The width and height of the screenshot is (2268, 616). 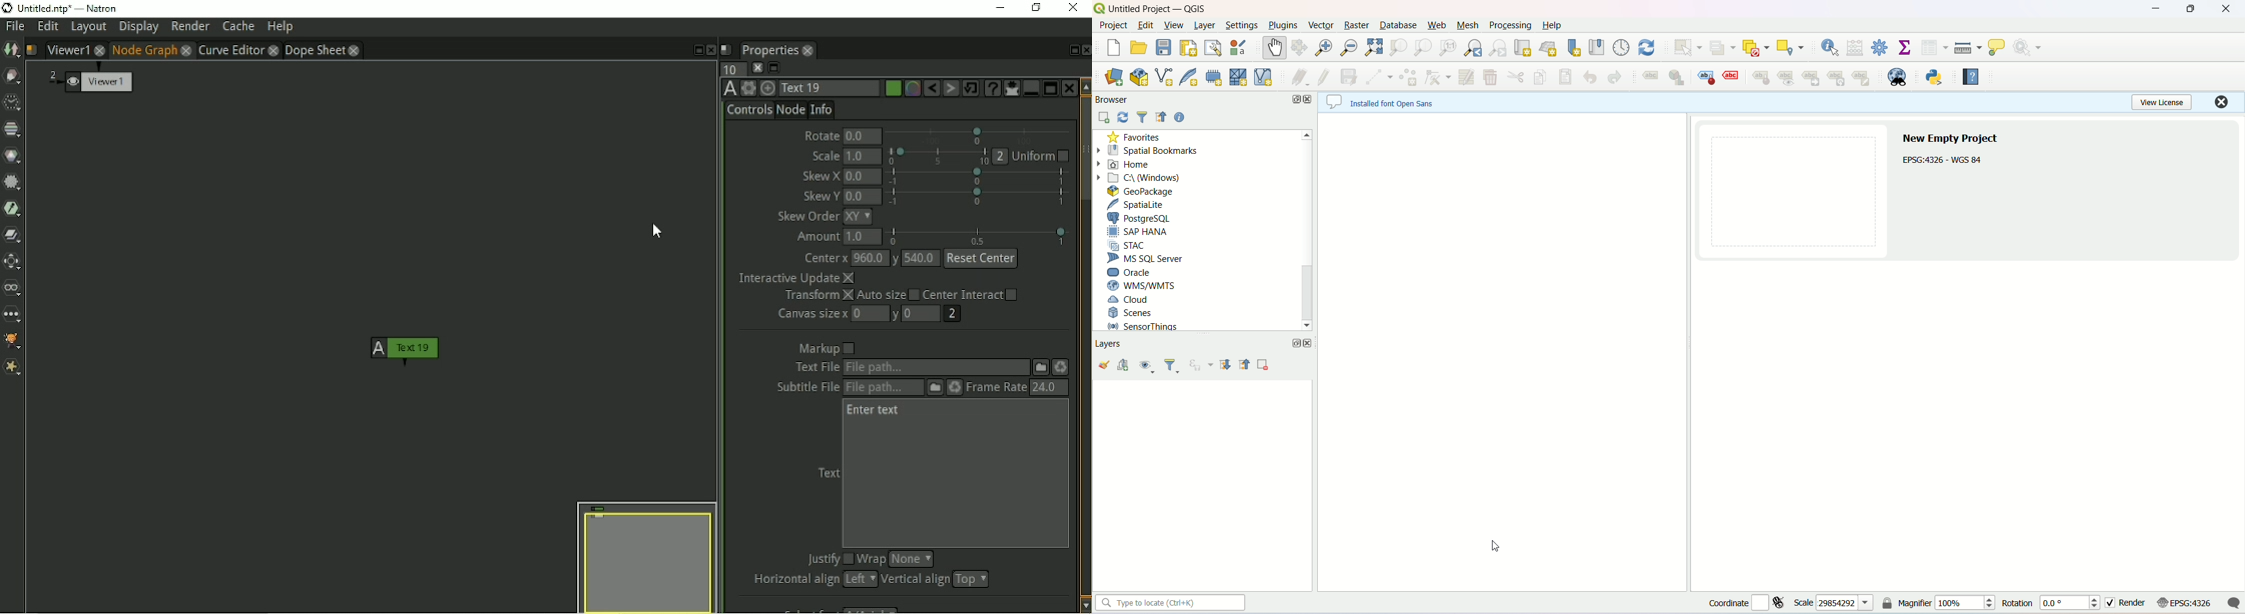 What do you see at coordinates (1969, 48) in the screenshot?
I see `measure line` at bounding box center [1969, 48].